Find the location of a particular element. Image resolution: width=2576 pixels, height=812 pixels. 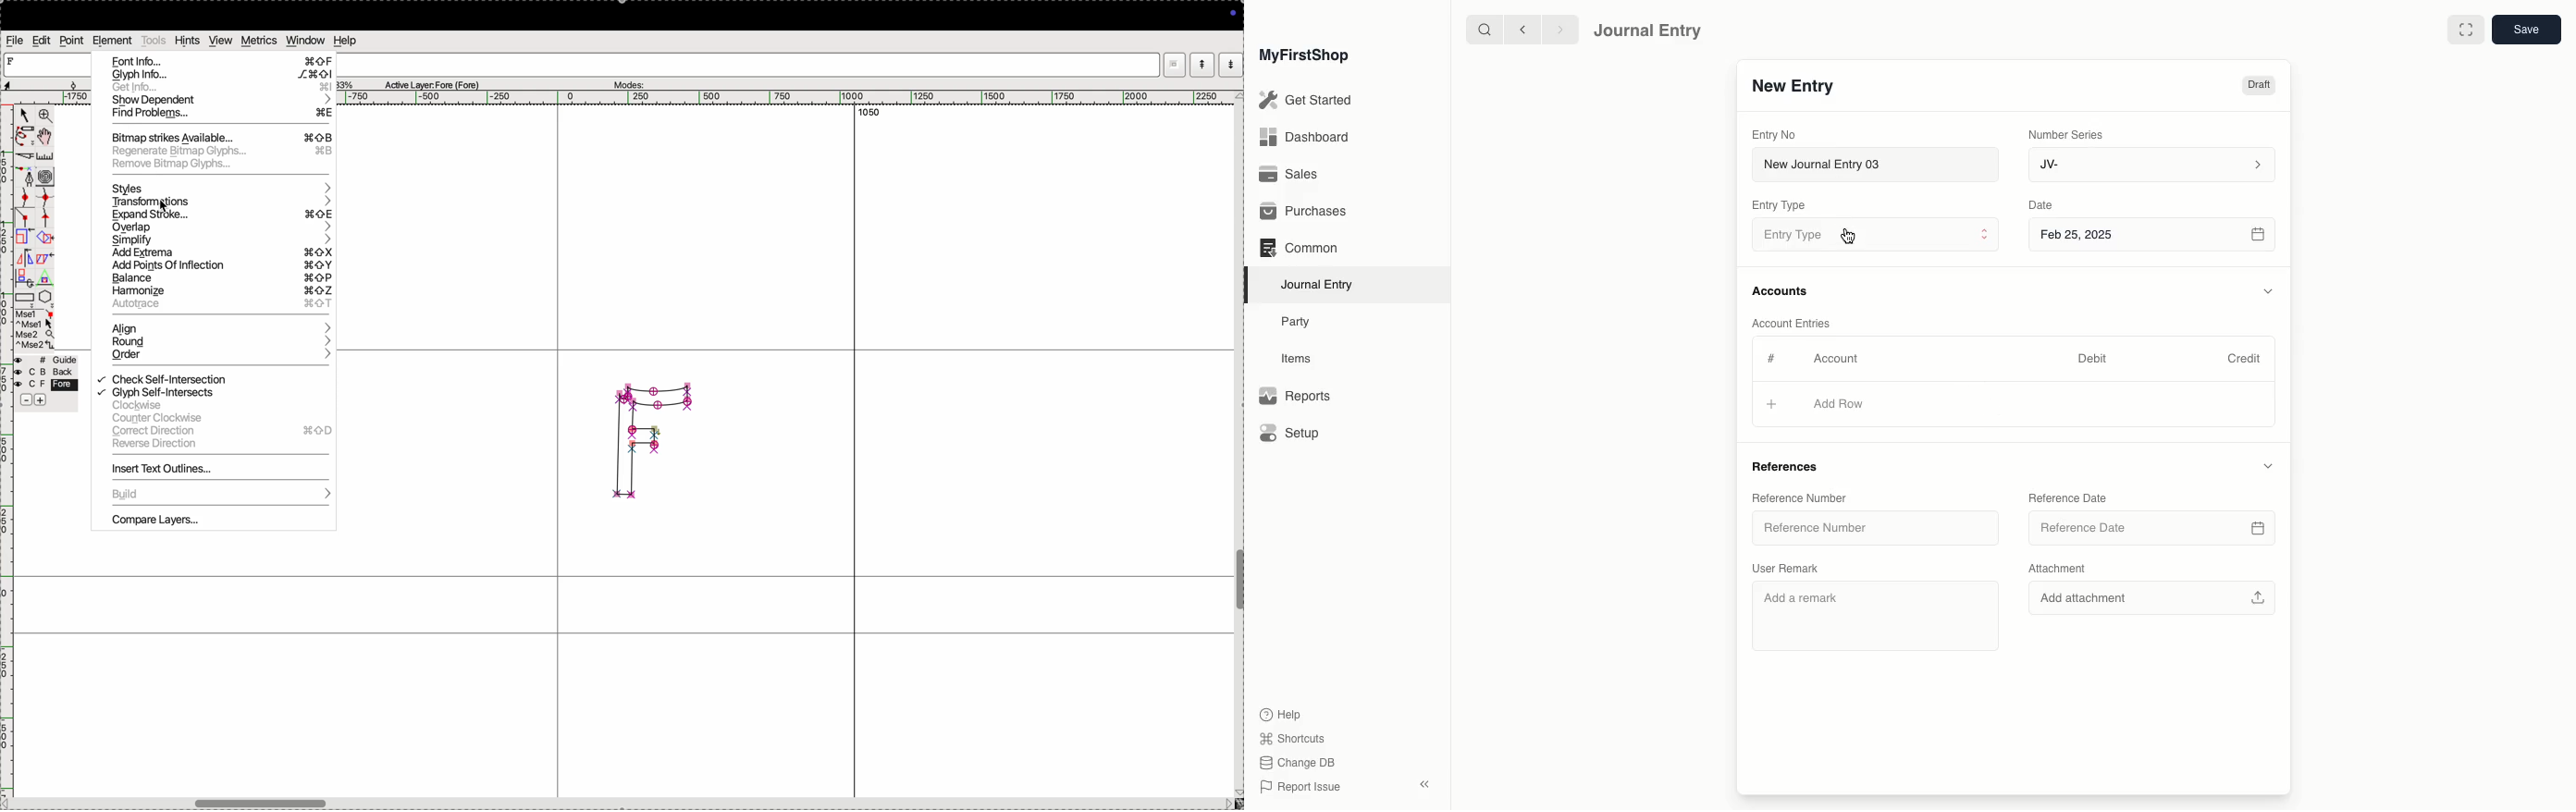

correct direction is located at coordinates (221, 432).